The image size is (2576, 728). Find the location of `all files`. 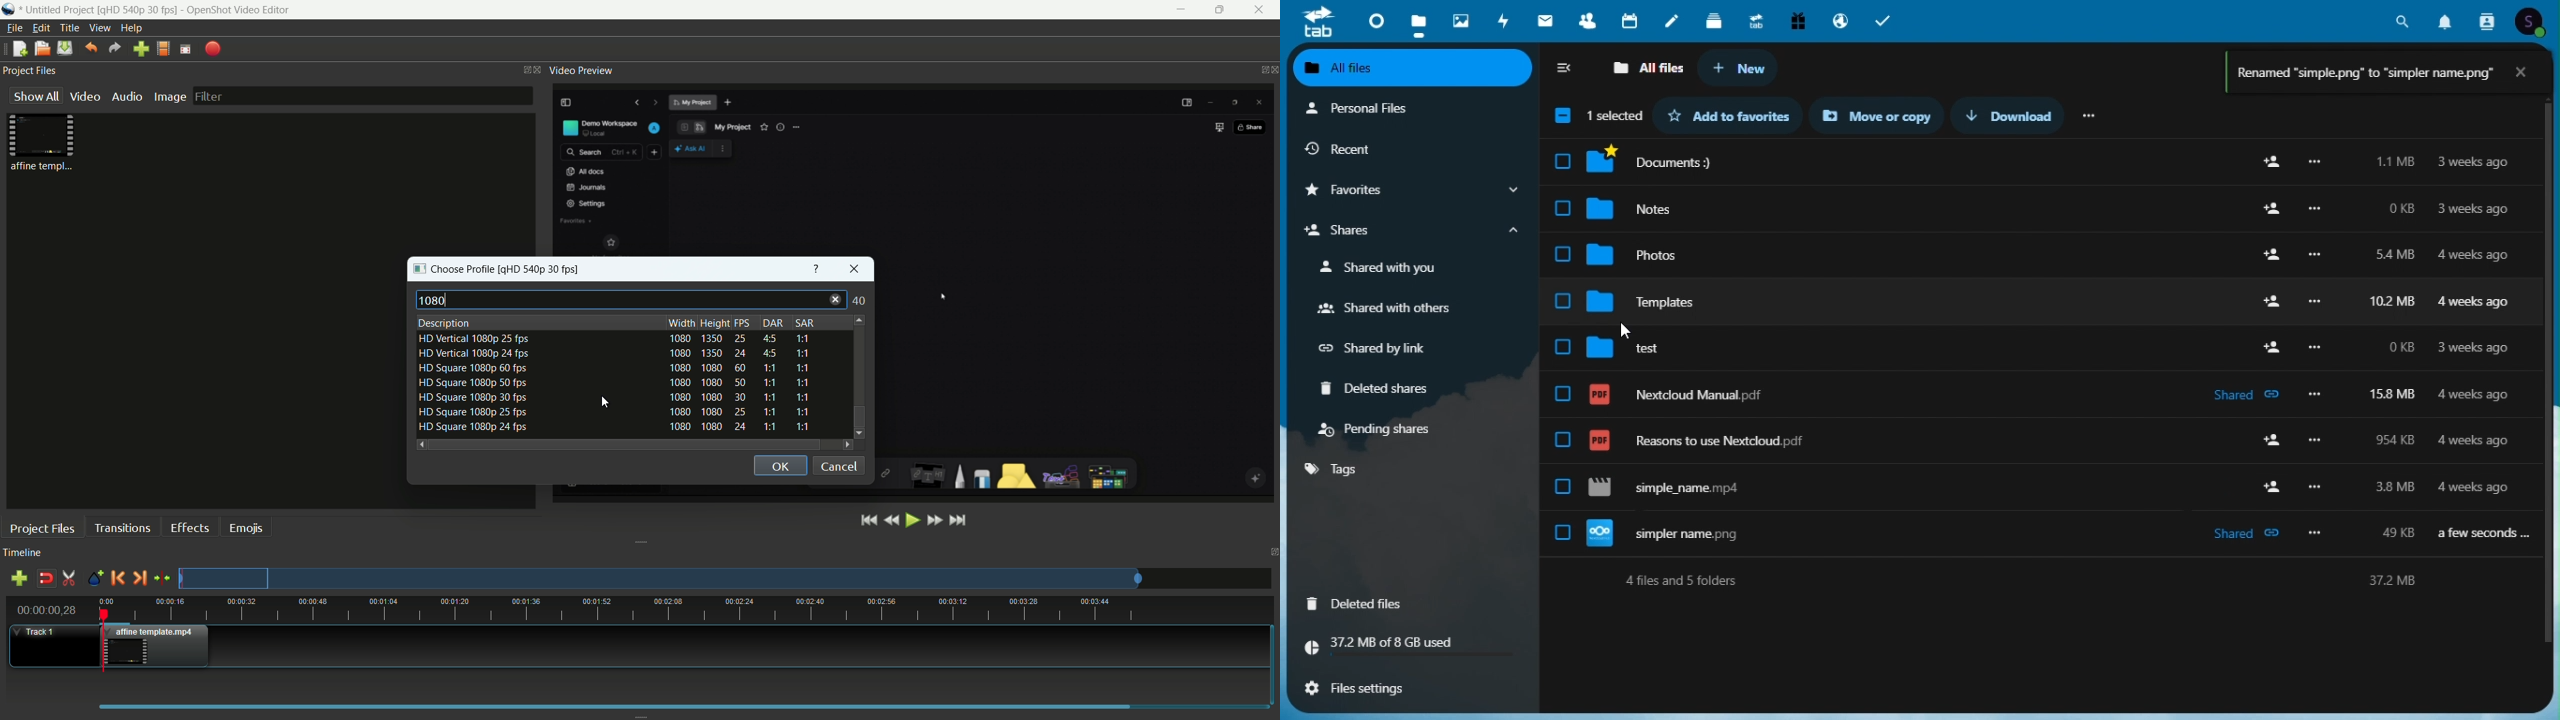

all files is located at coordinates (1414, 70).